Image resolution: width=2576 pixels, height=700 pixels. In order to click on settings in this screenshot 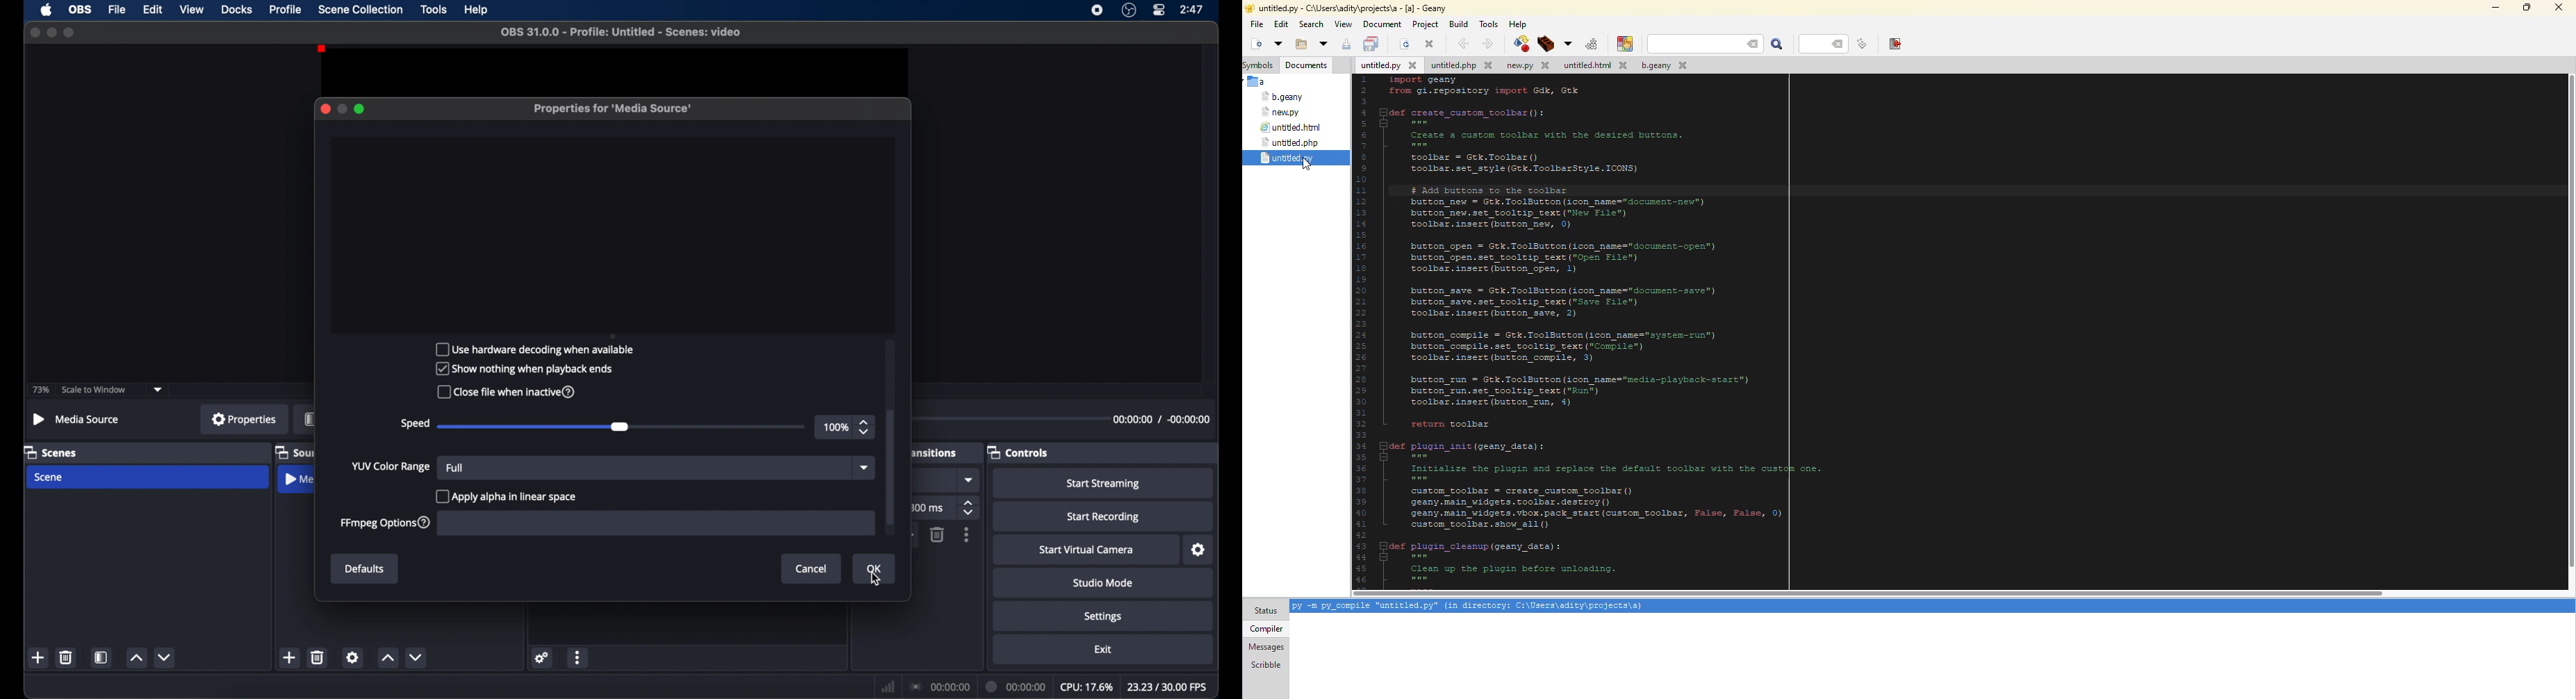, I will do `click(1103, 617)`.